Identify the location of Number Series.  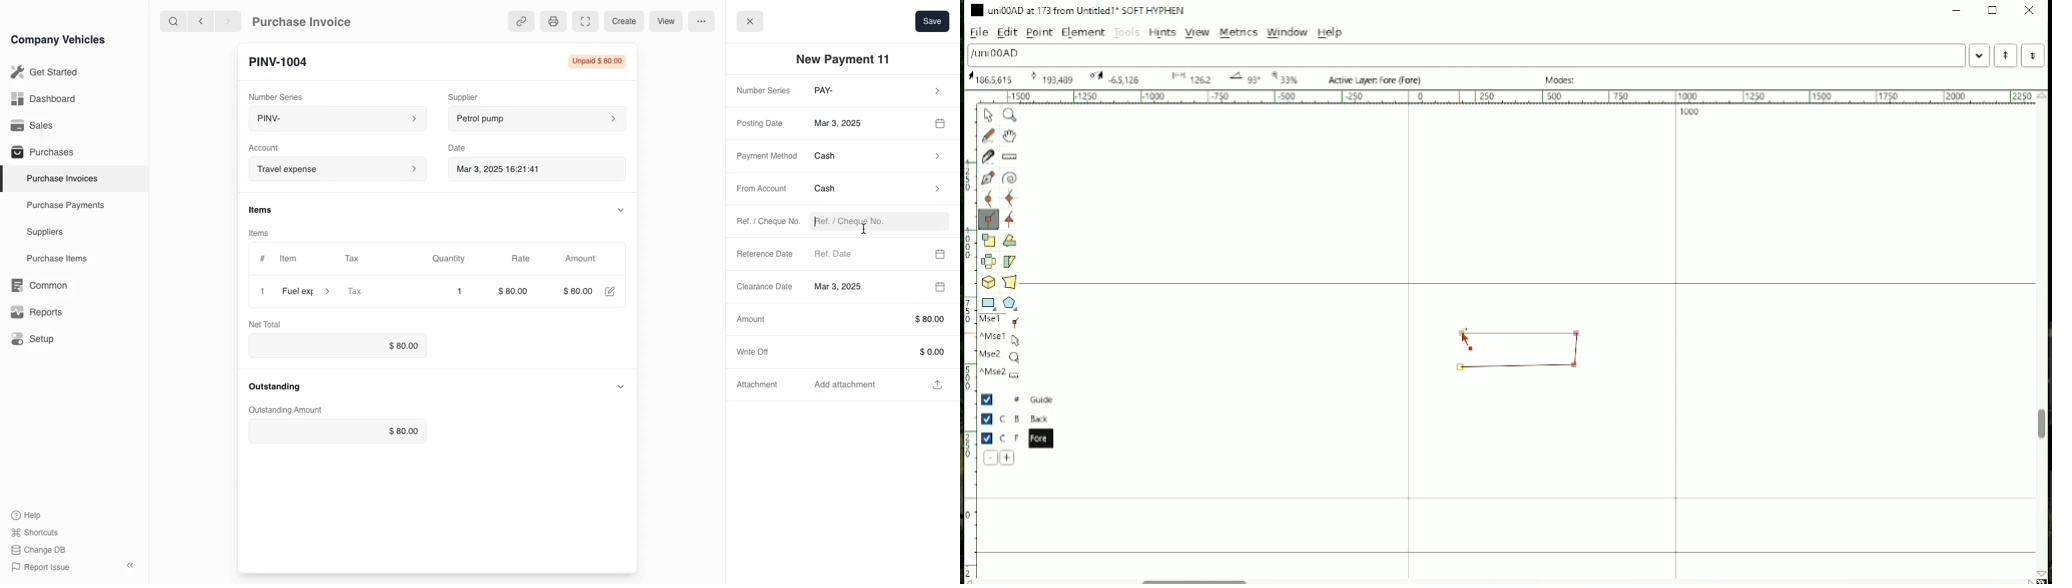
(761, 91).